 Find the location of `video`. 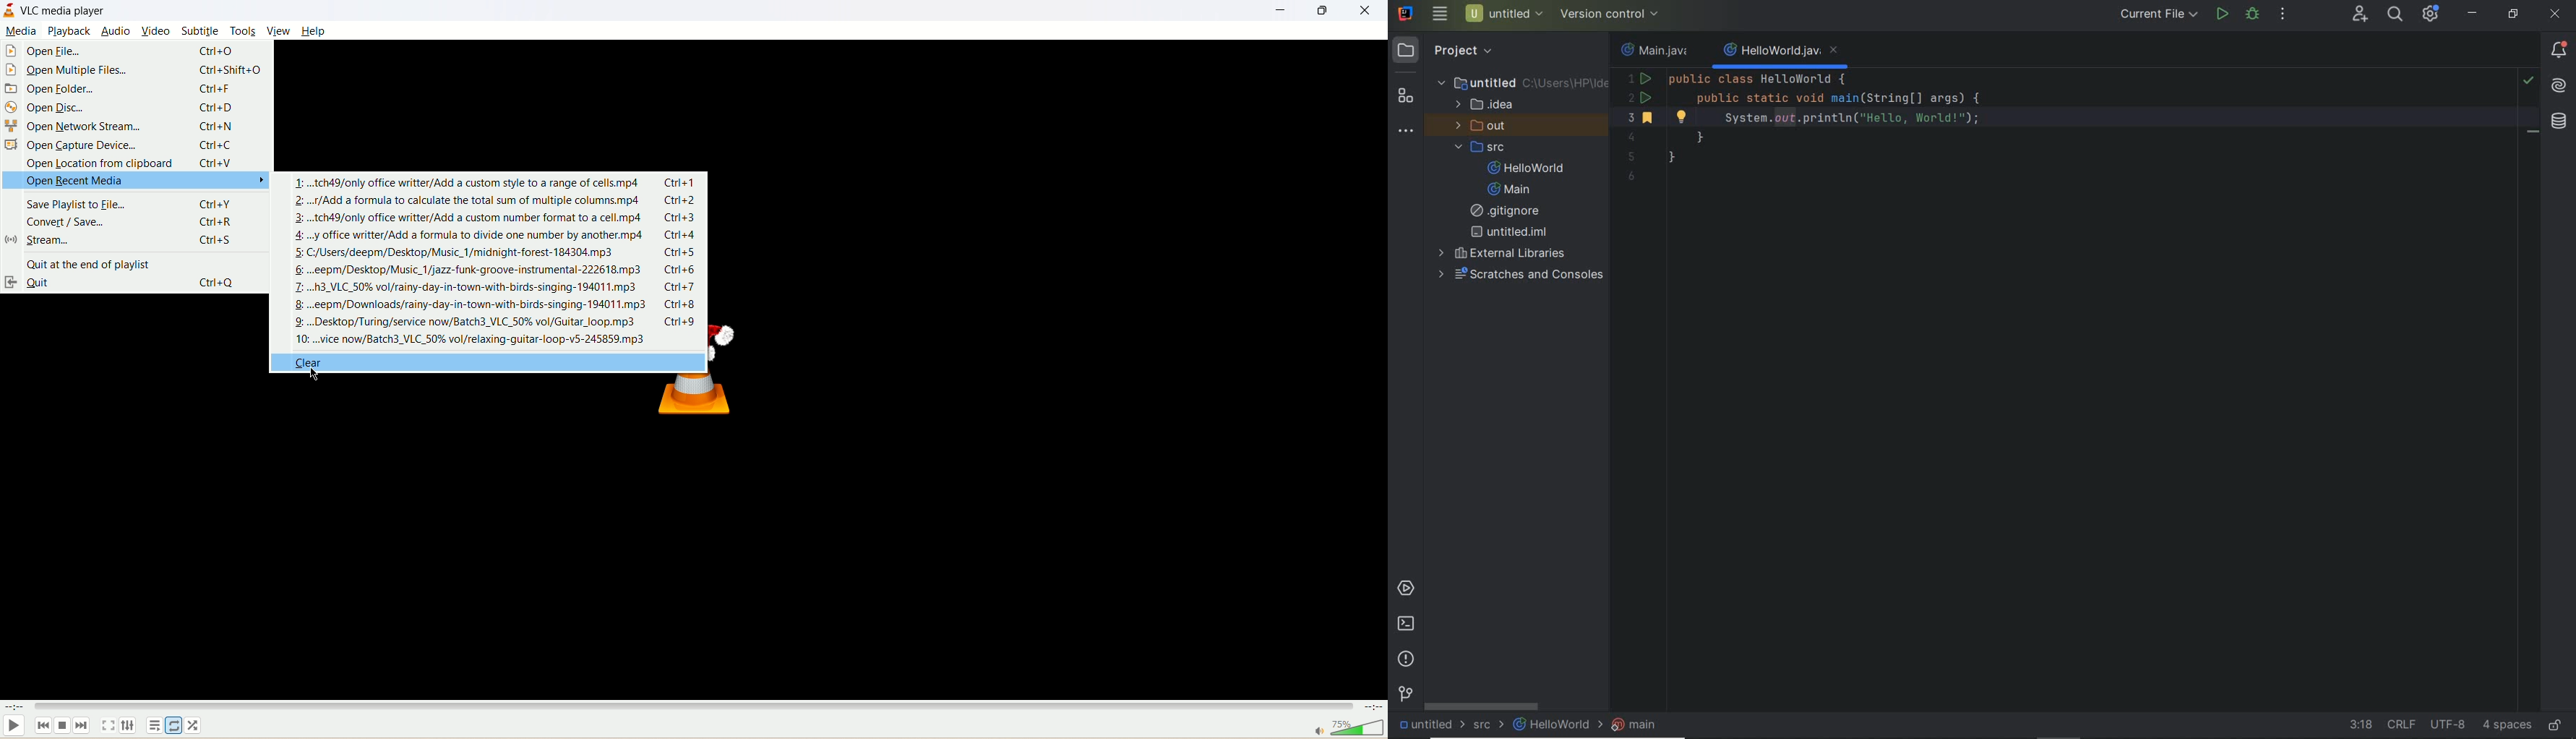

video is located at coordinates (158, 32).